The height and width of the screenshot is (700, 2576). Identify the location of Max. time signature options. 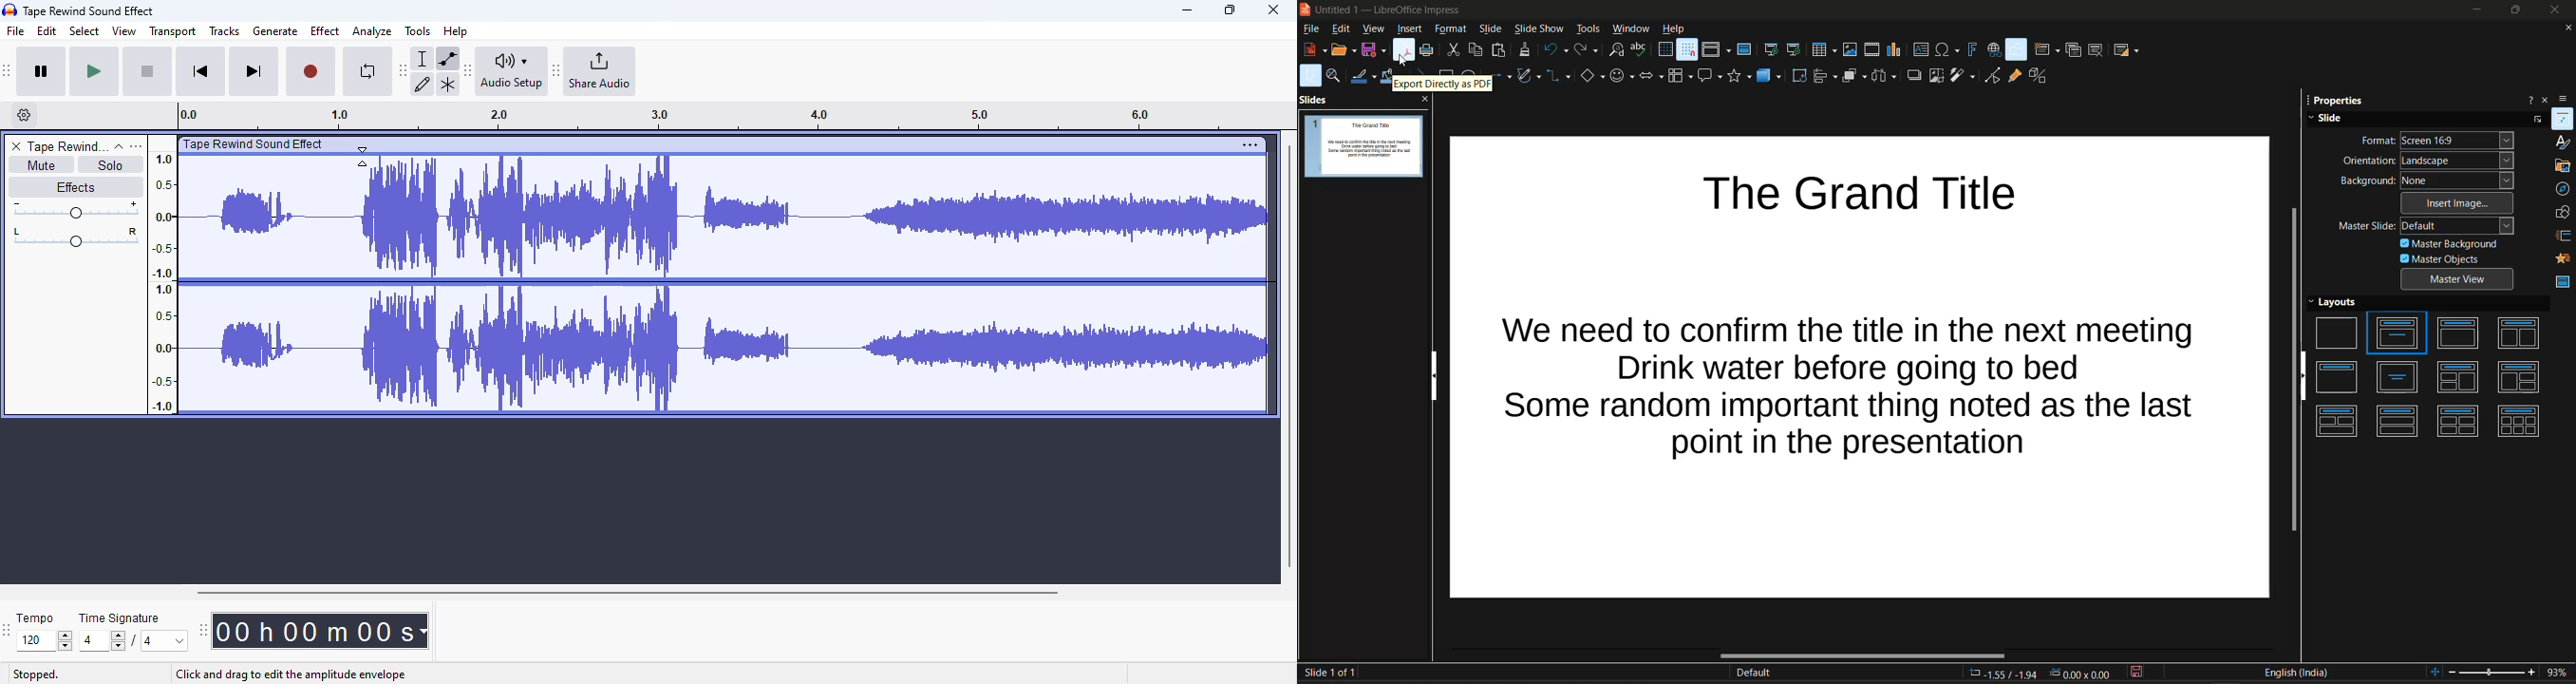
(165, 640).